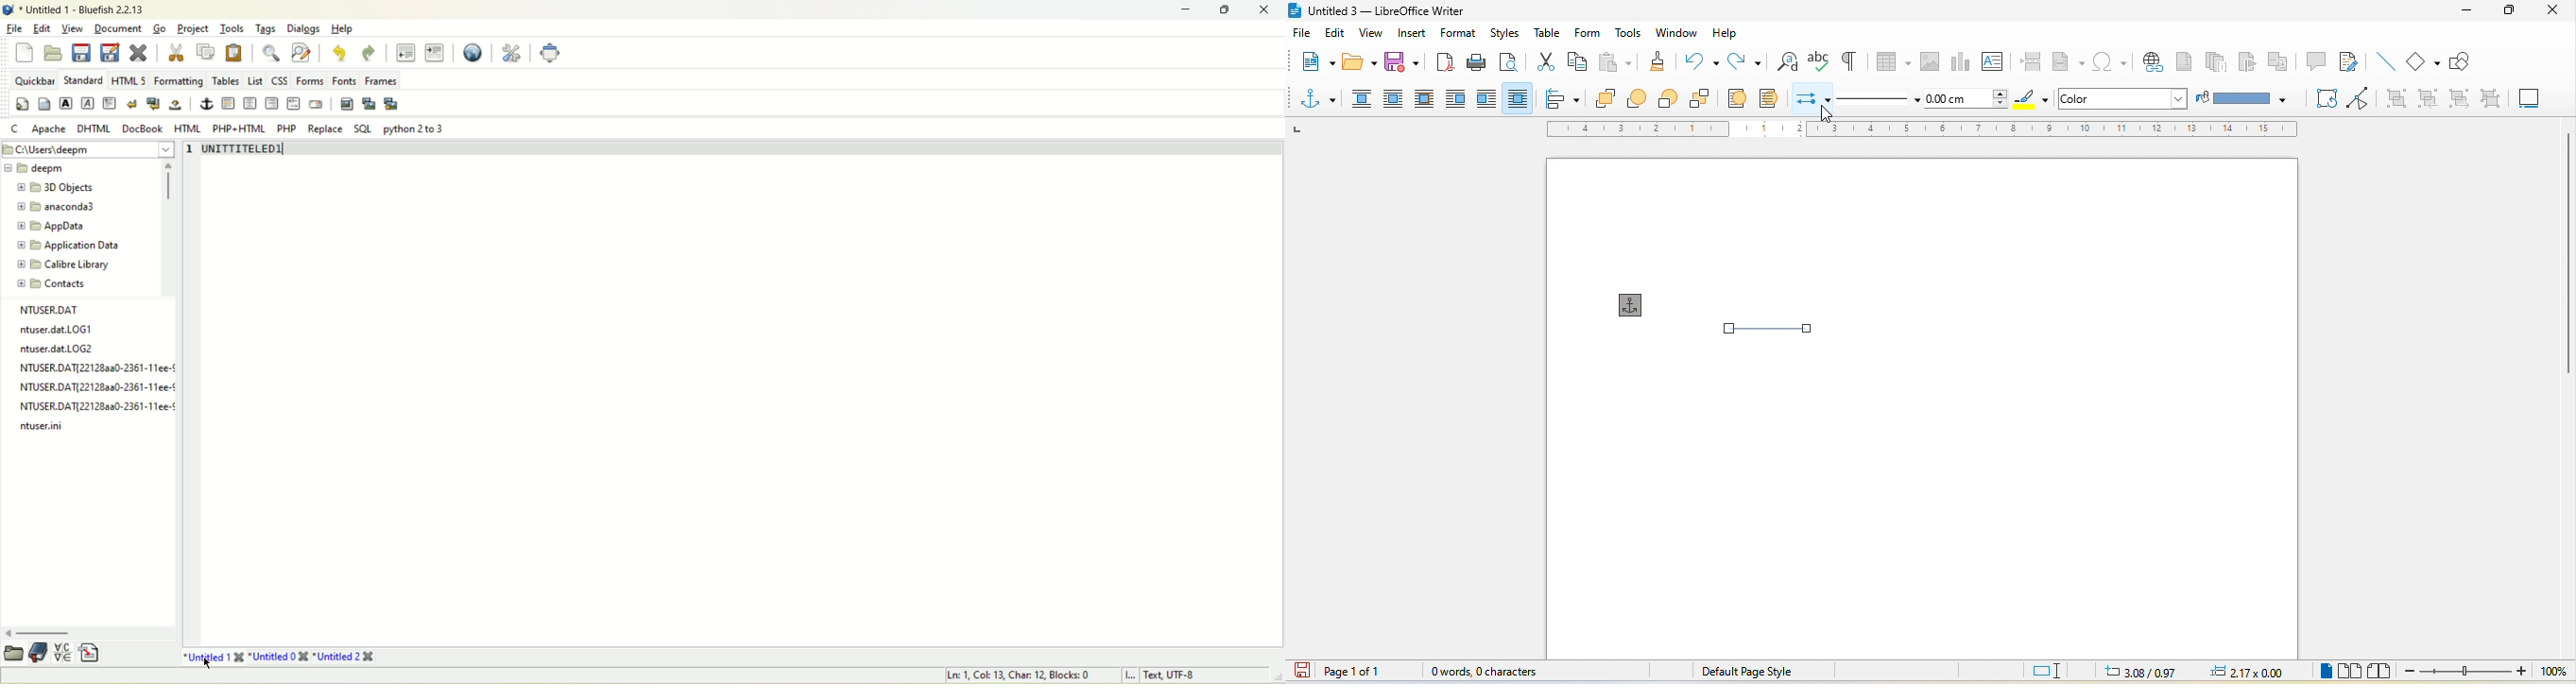  What do you see at coordinates (44, 104) in the screenshot?
I see `body` at bounding box center [44, 104].